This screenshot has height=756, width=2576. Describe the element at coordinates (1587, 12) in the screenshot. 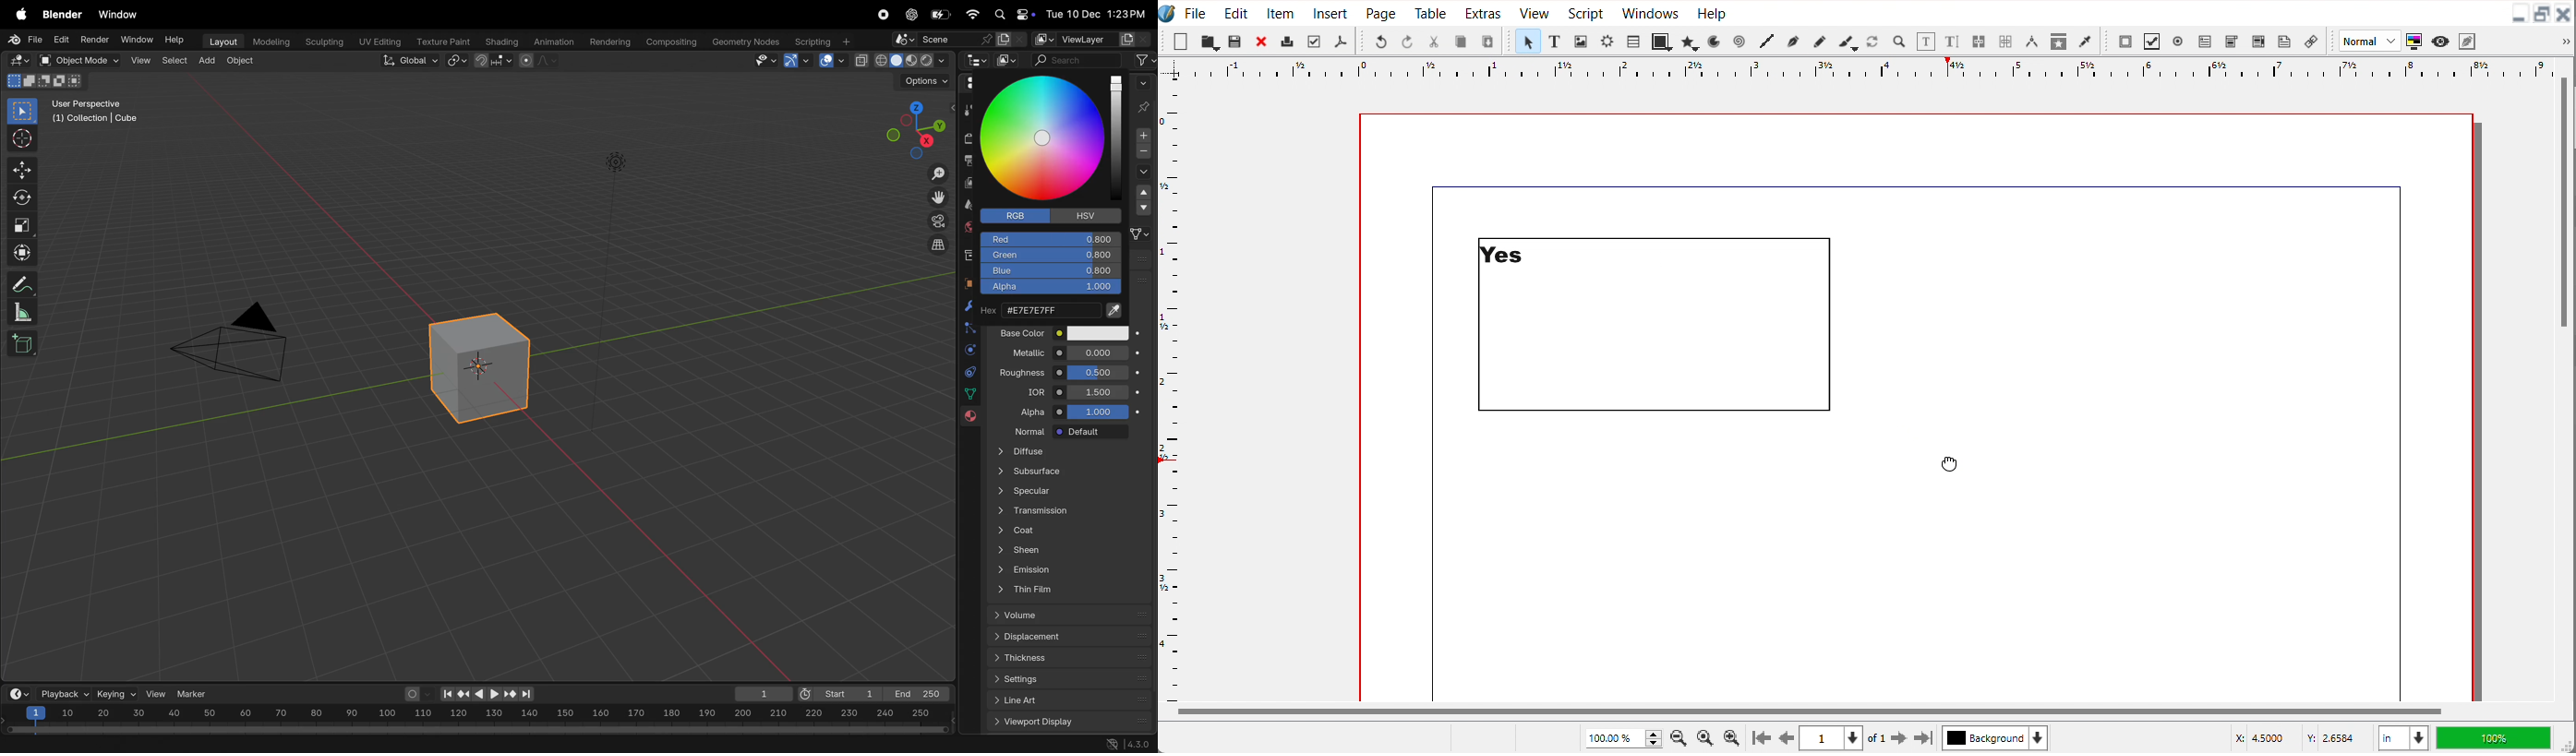

I see `Script` at that location.